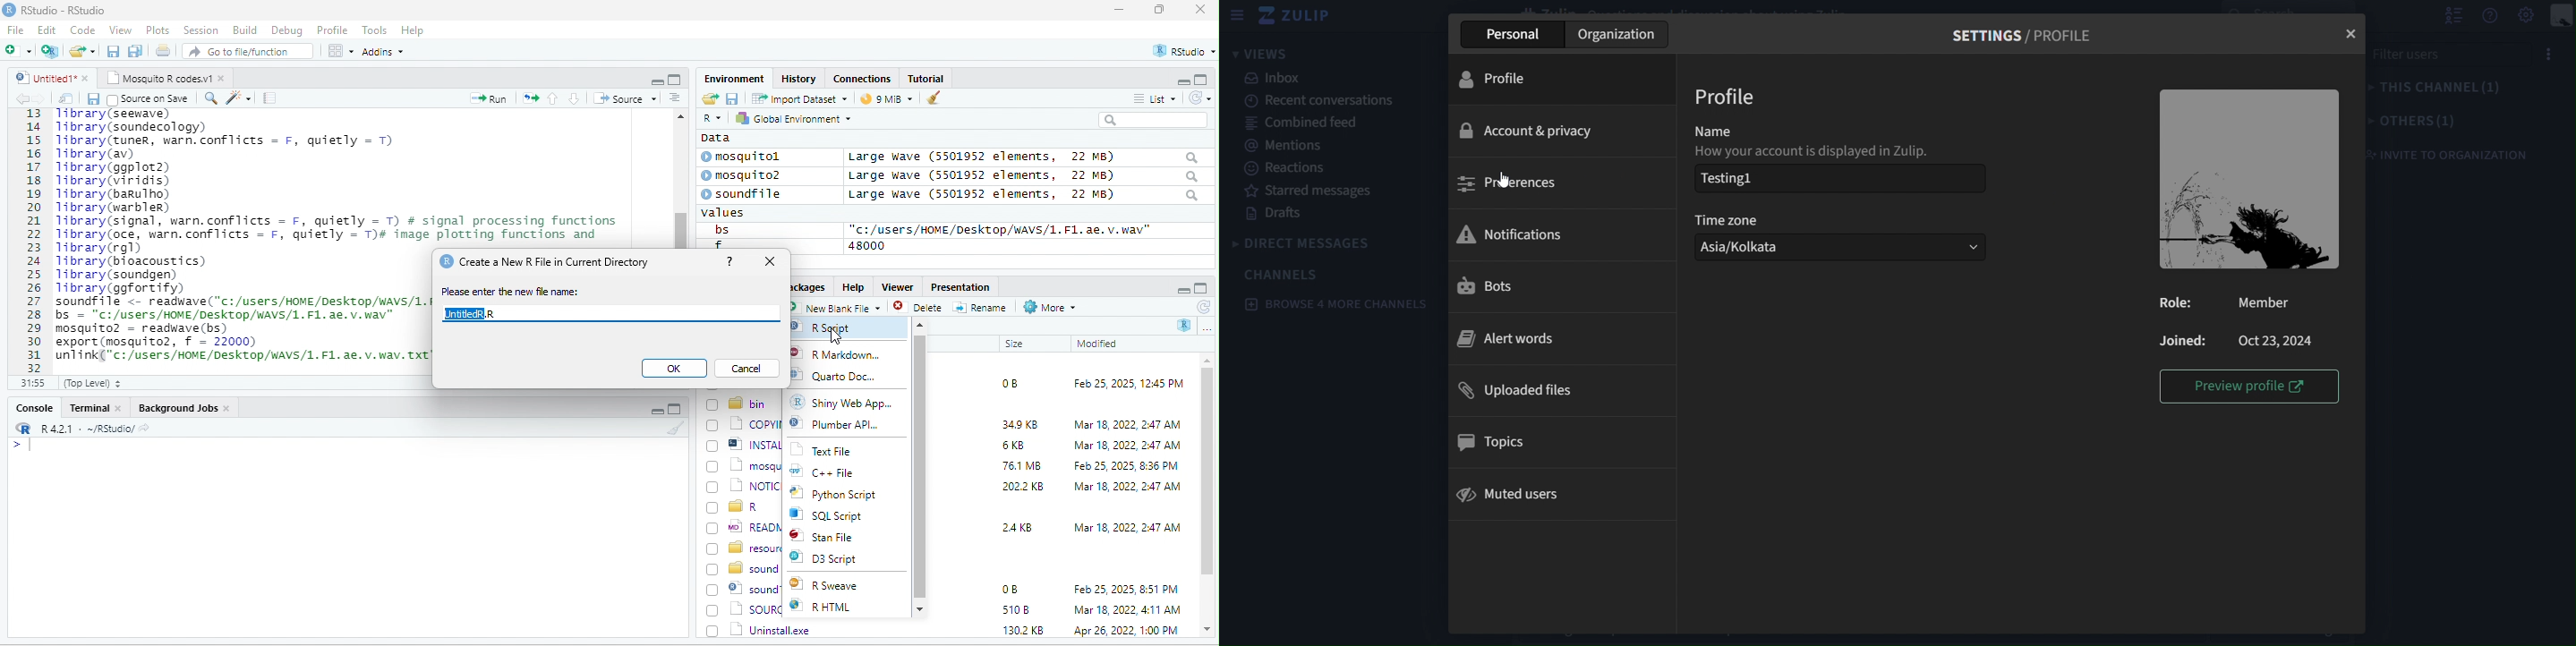 Image resolution: width=2576 pixels, height=672 pixels. I want to click on D3 Script, so click(840, 561).